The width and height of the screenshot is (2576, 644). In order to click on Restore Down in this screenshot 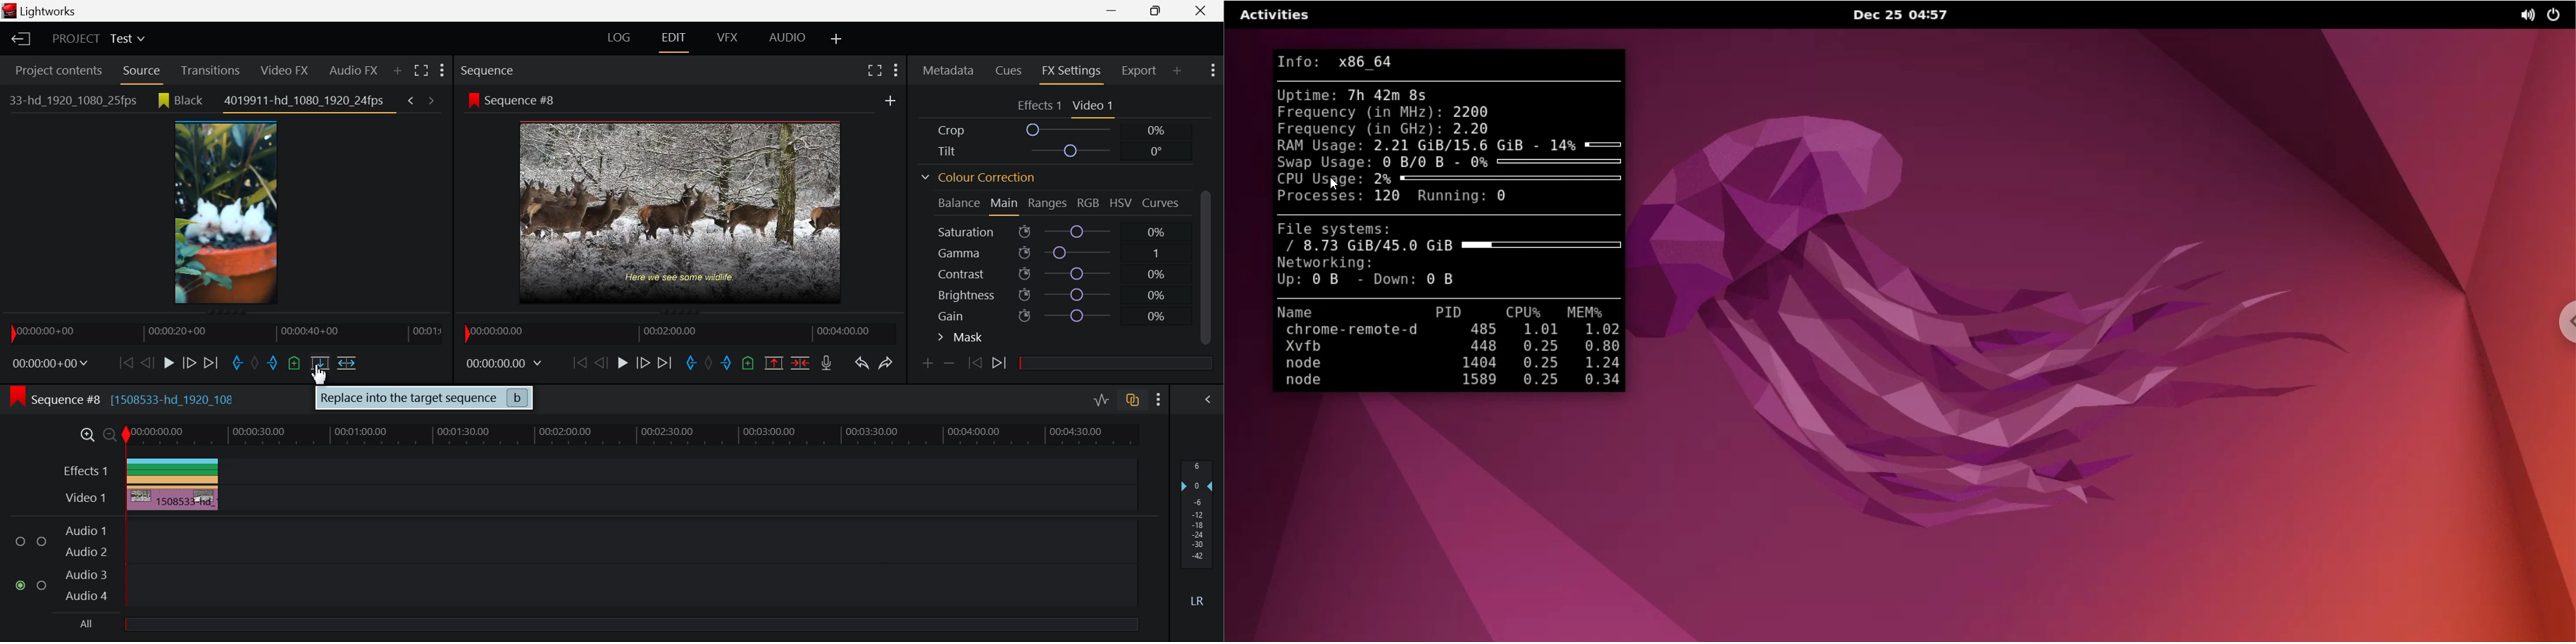, I will do `click(1115, 11)`.